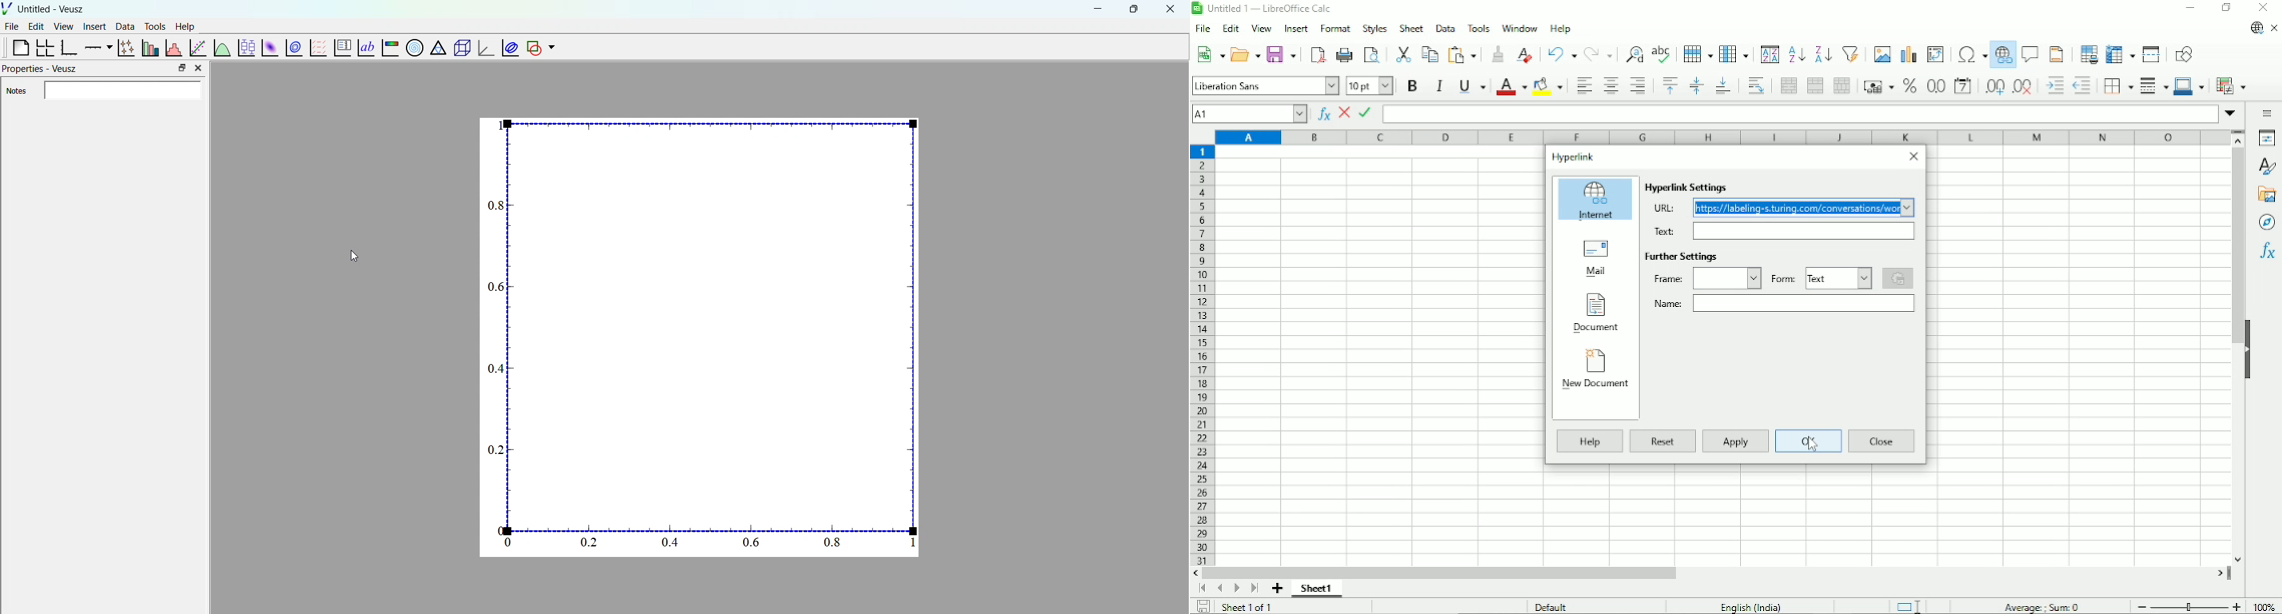 This screenshot has width=2296, height=616. Describe the element at coordinates (1374, 29) in the screenshot. I see `Styles` at that location.